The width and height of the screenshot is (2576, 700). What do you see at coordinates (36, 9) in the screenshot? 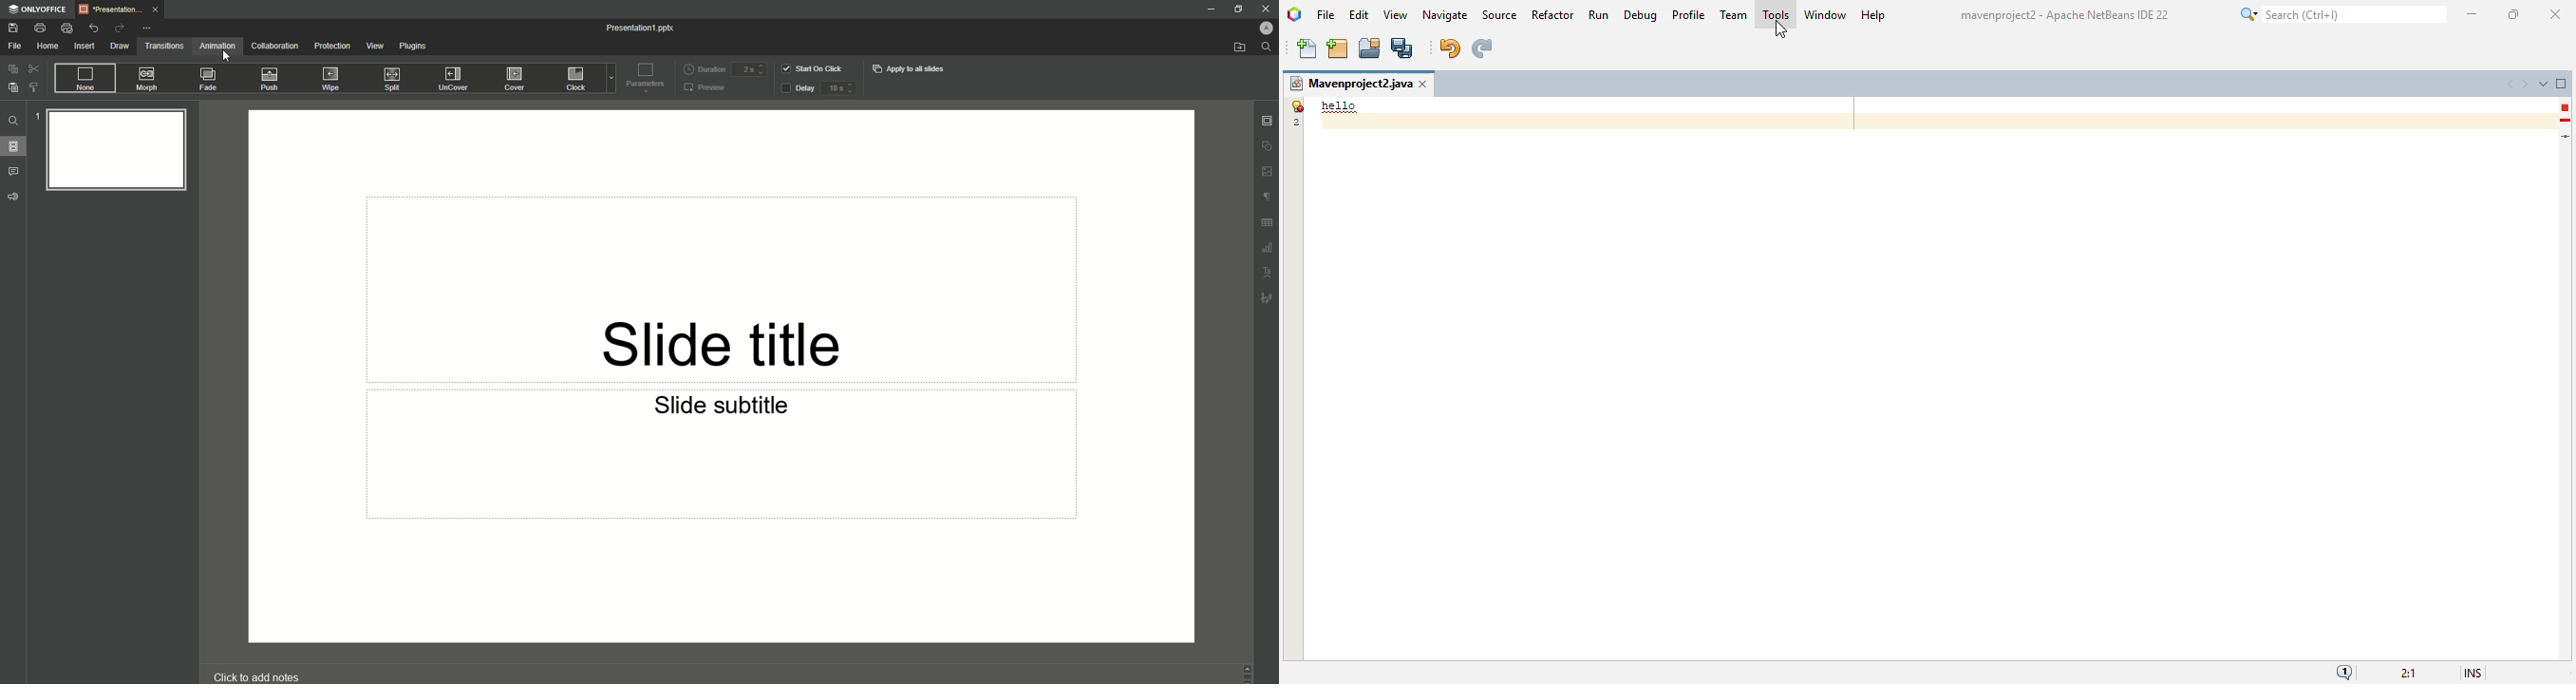
I see `ONLYOFFICE` at bounding box center [36, 9].